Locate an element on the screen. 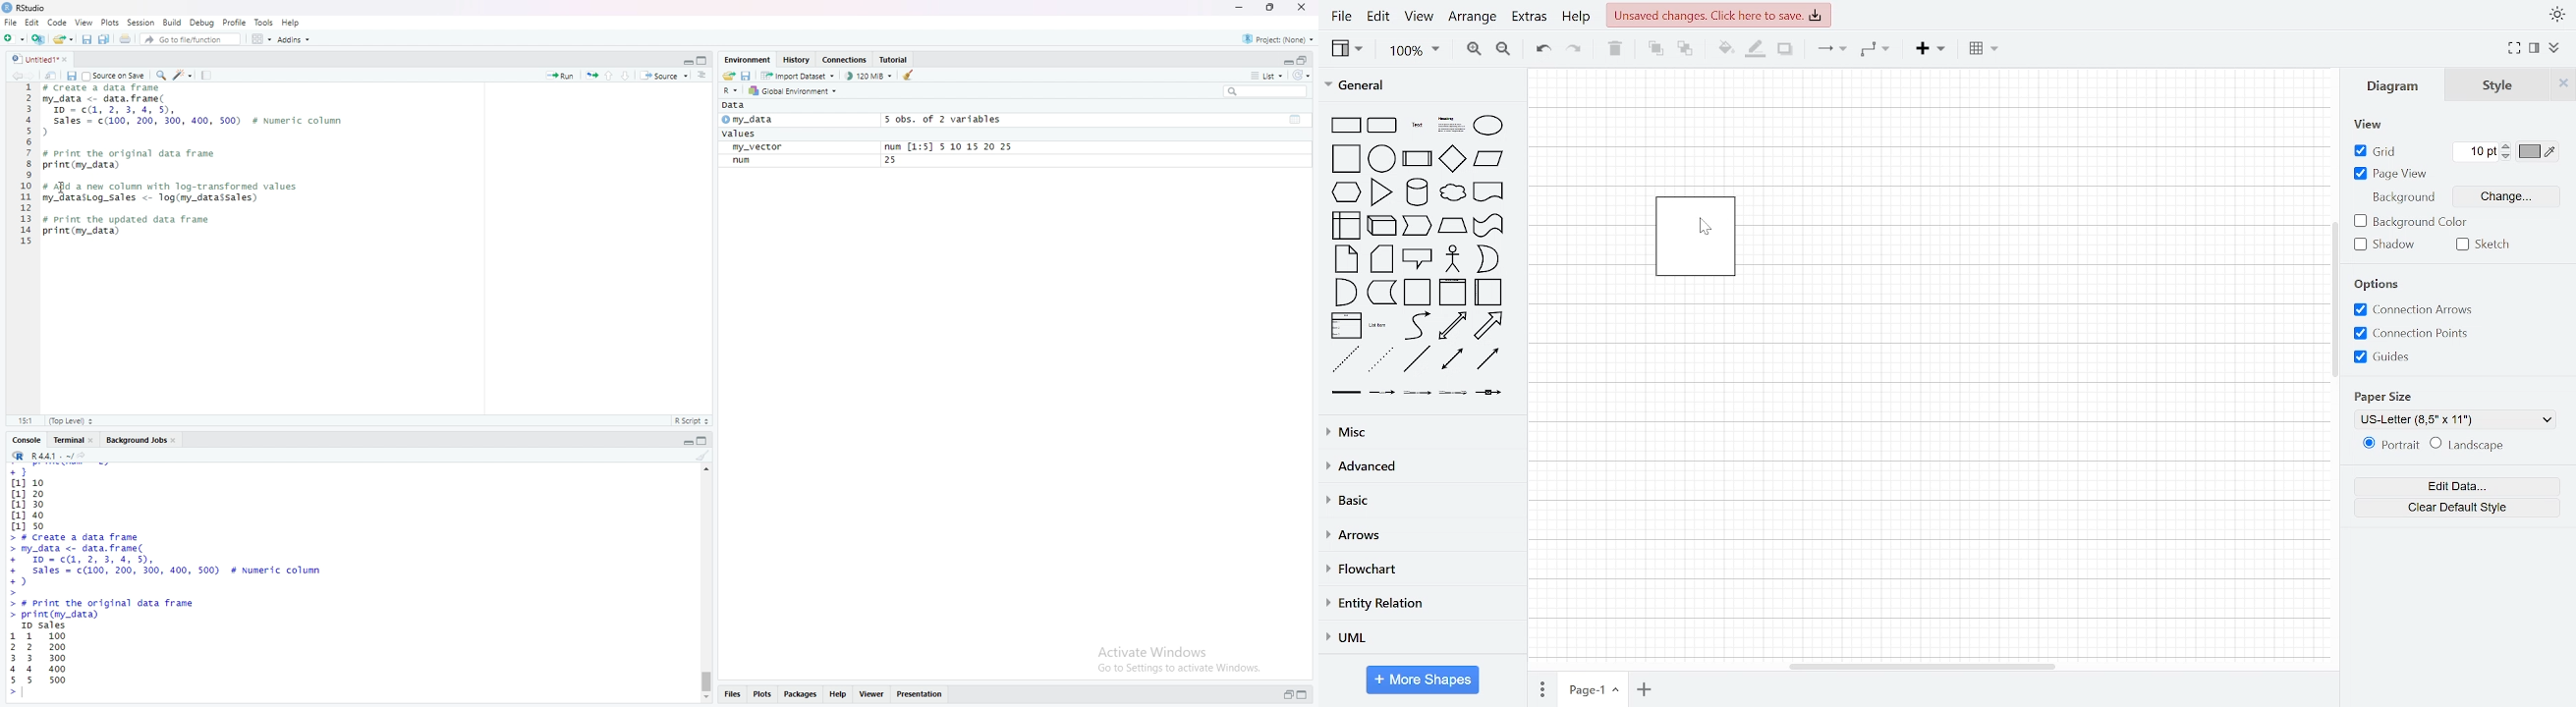 The height and width of the screenshot is (728, 2576). code to add new column is located at coordinates (177, 190).